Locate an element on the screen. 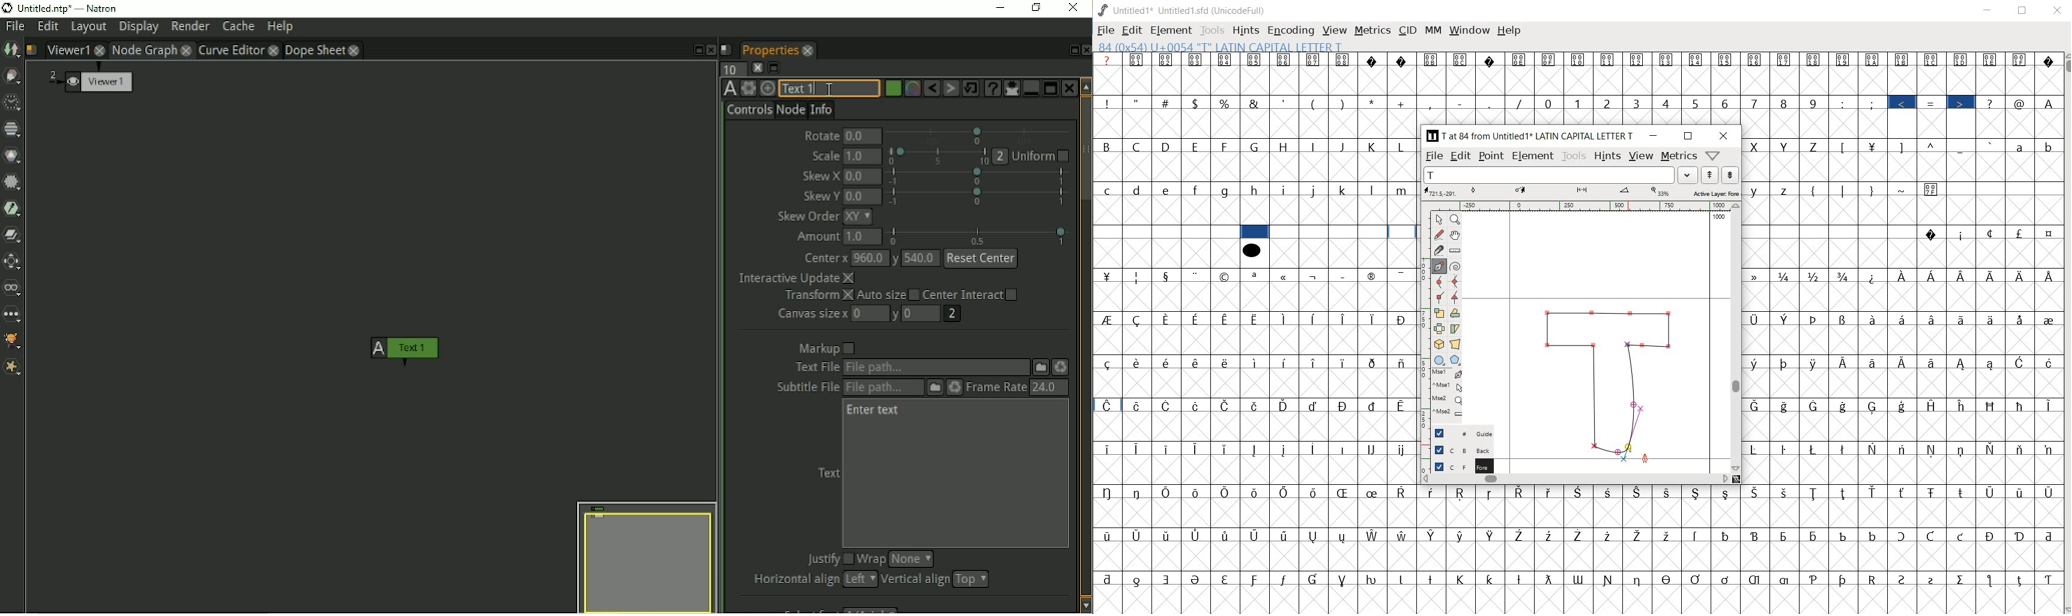 This screenshot has height=616, width=2072. C is located at coordinates (1139, 146).